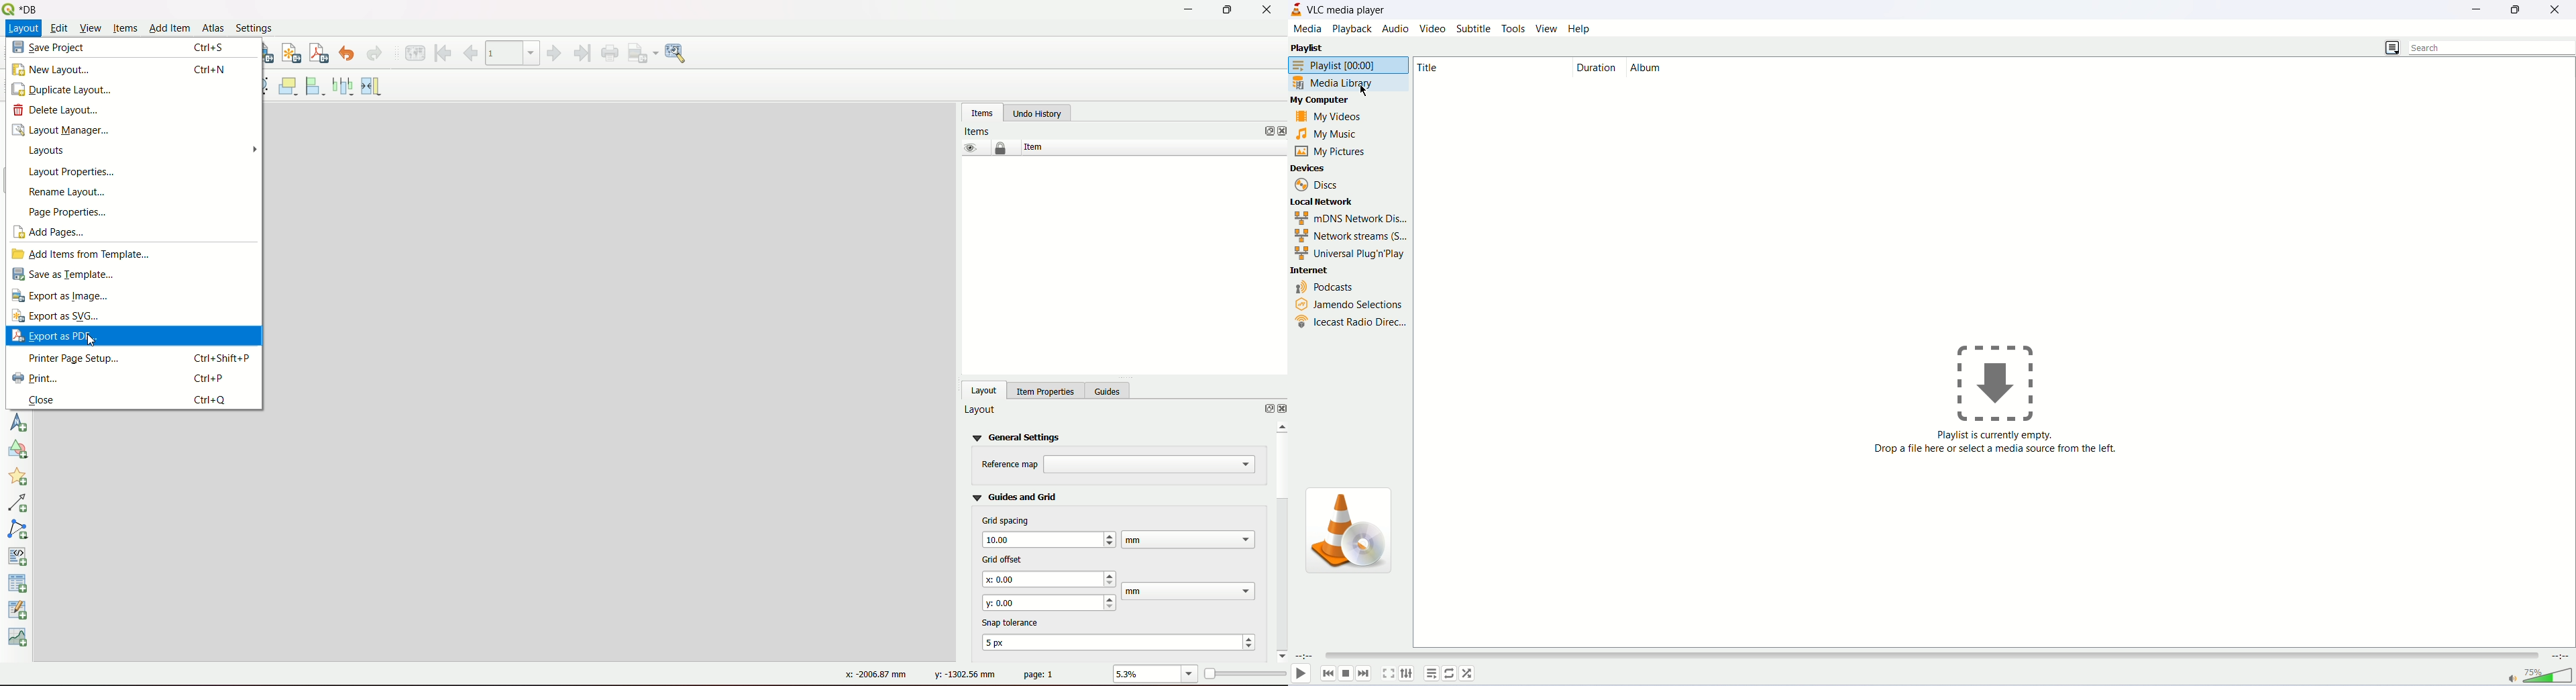  What do you see at coordinates (169, 27) in the screenshot?
I see `Add item` at bounding box center [169, 27].